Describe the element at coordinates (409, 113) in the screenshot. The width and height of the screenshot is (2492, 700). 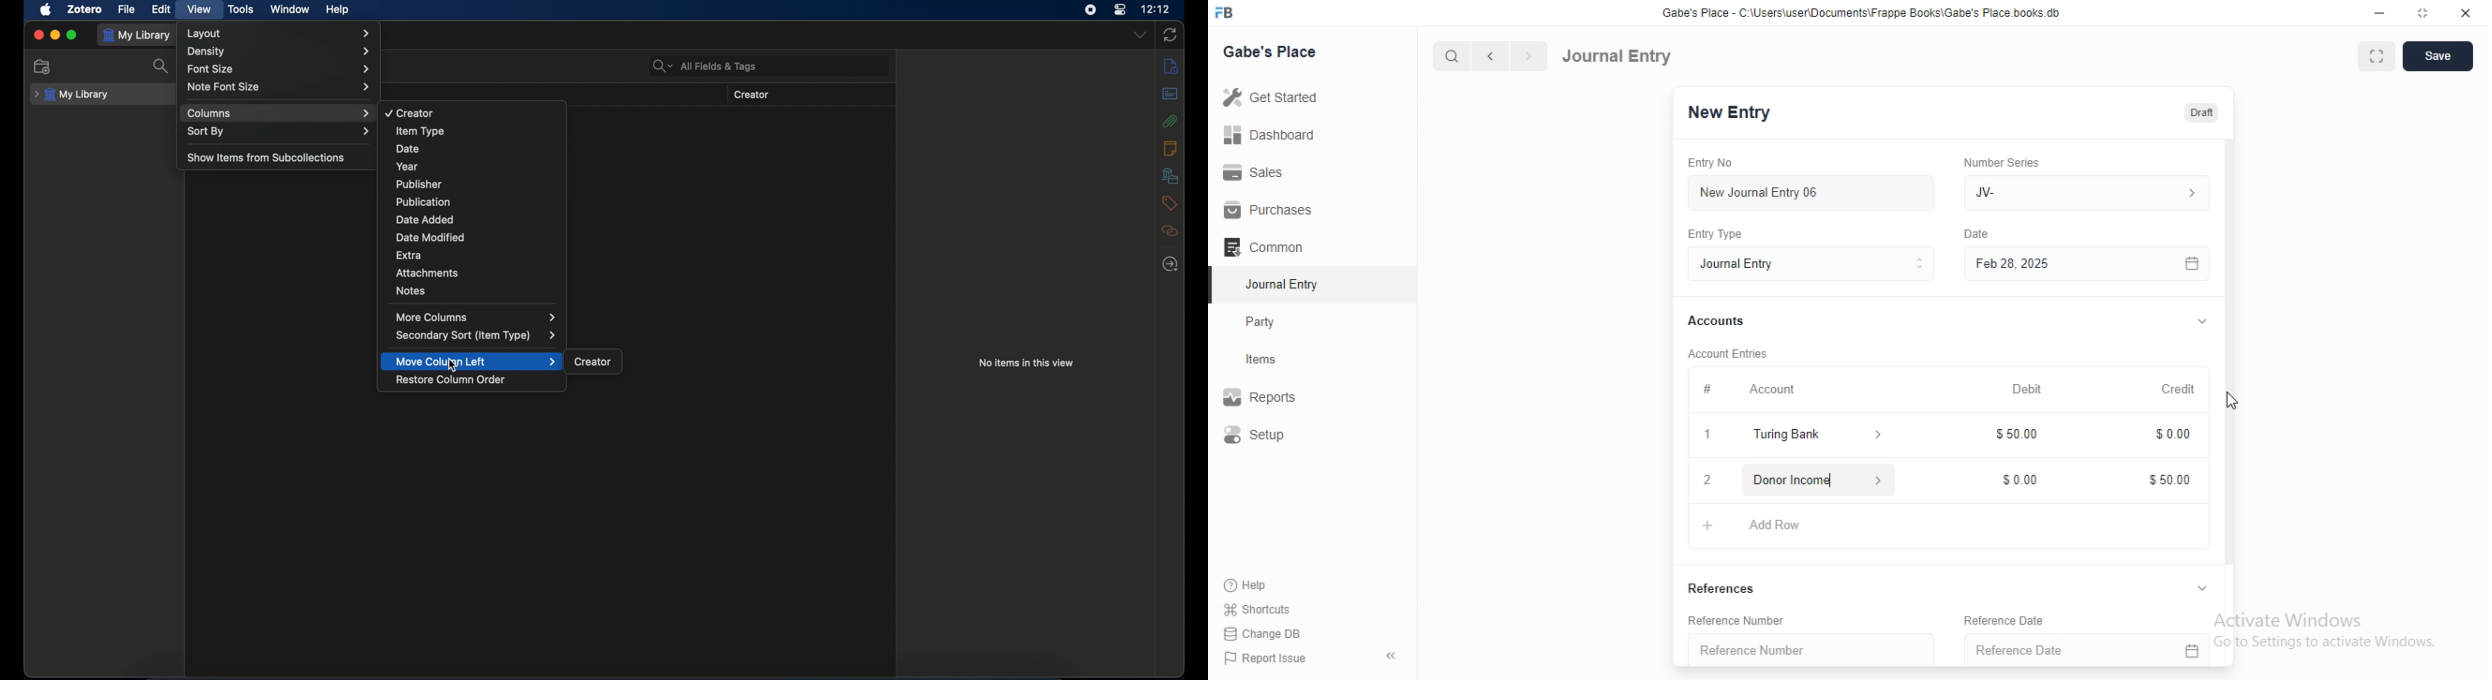
I see `creator` at that location.